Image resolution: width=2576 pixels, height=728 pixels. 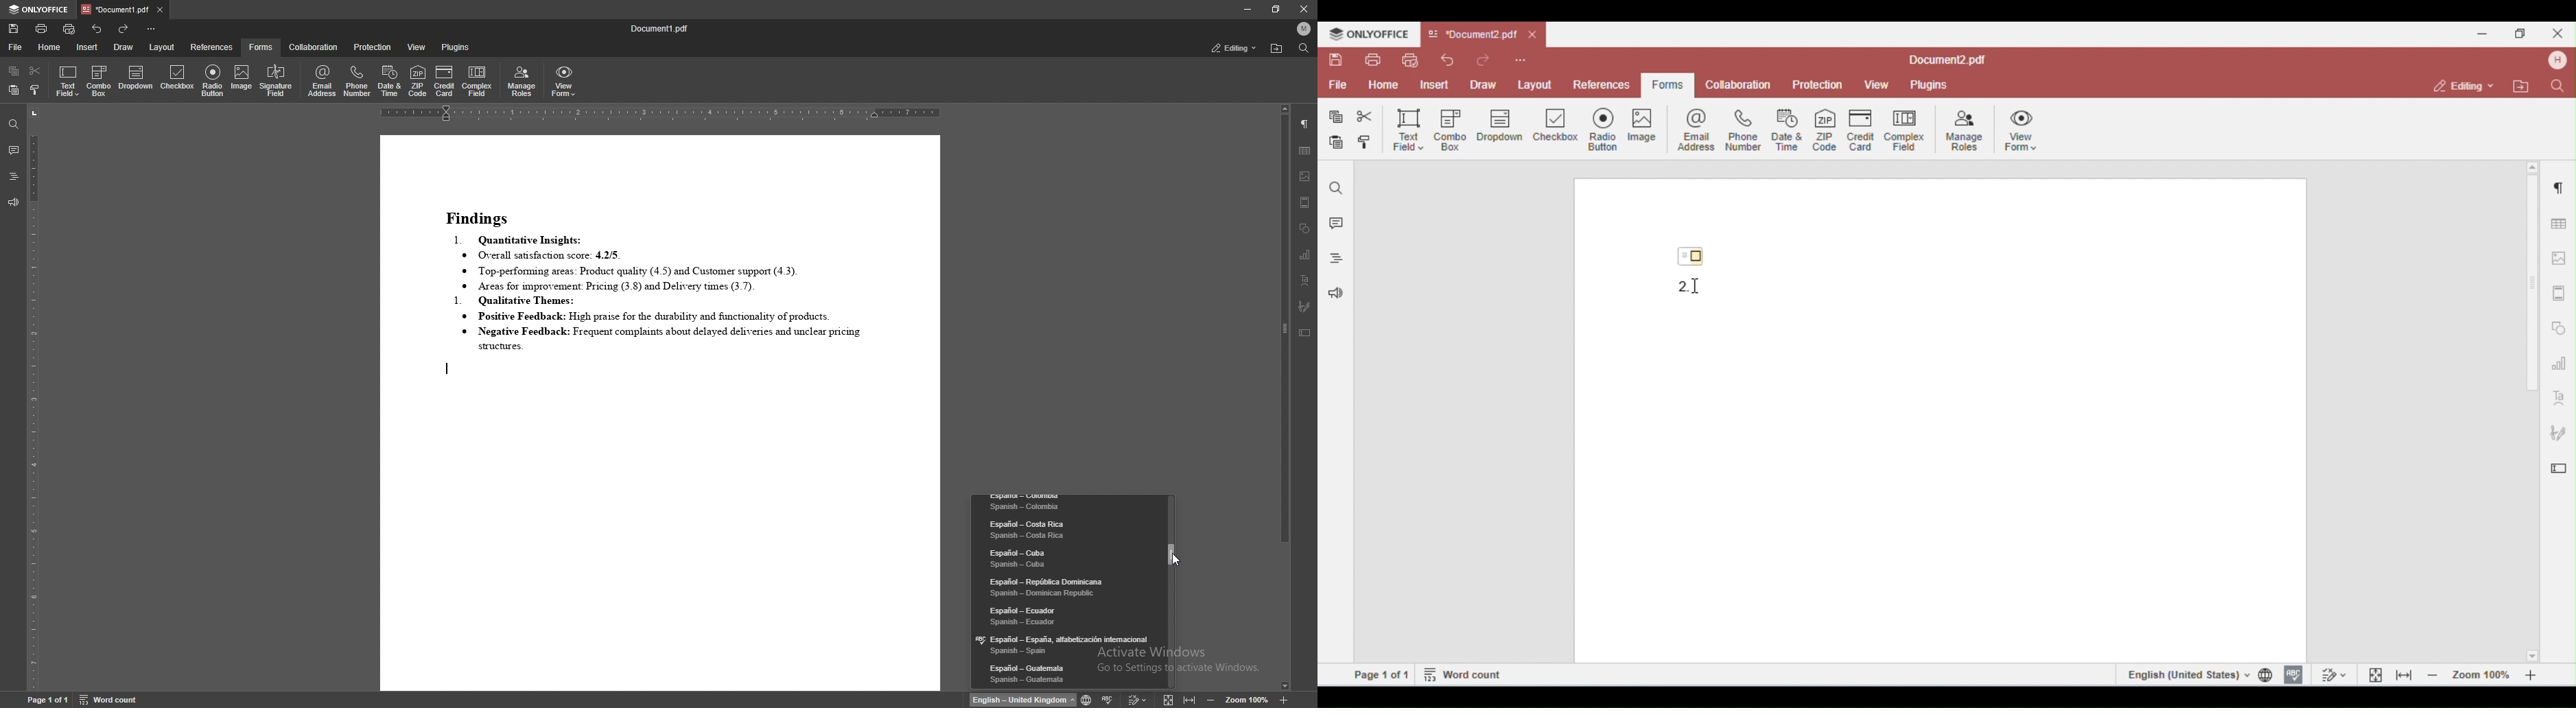 I want to click on zoom in, so click(x=1284, y=700).